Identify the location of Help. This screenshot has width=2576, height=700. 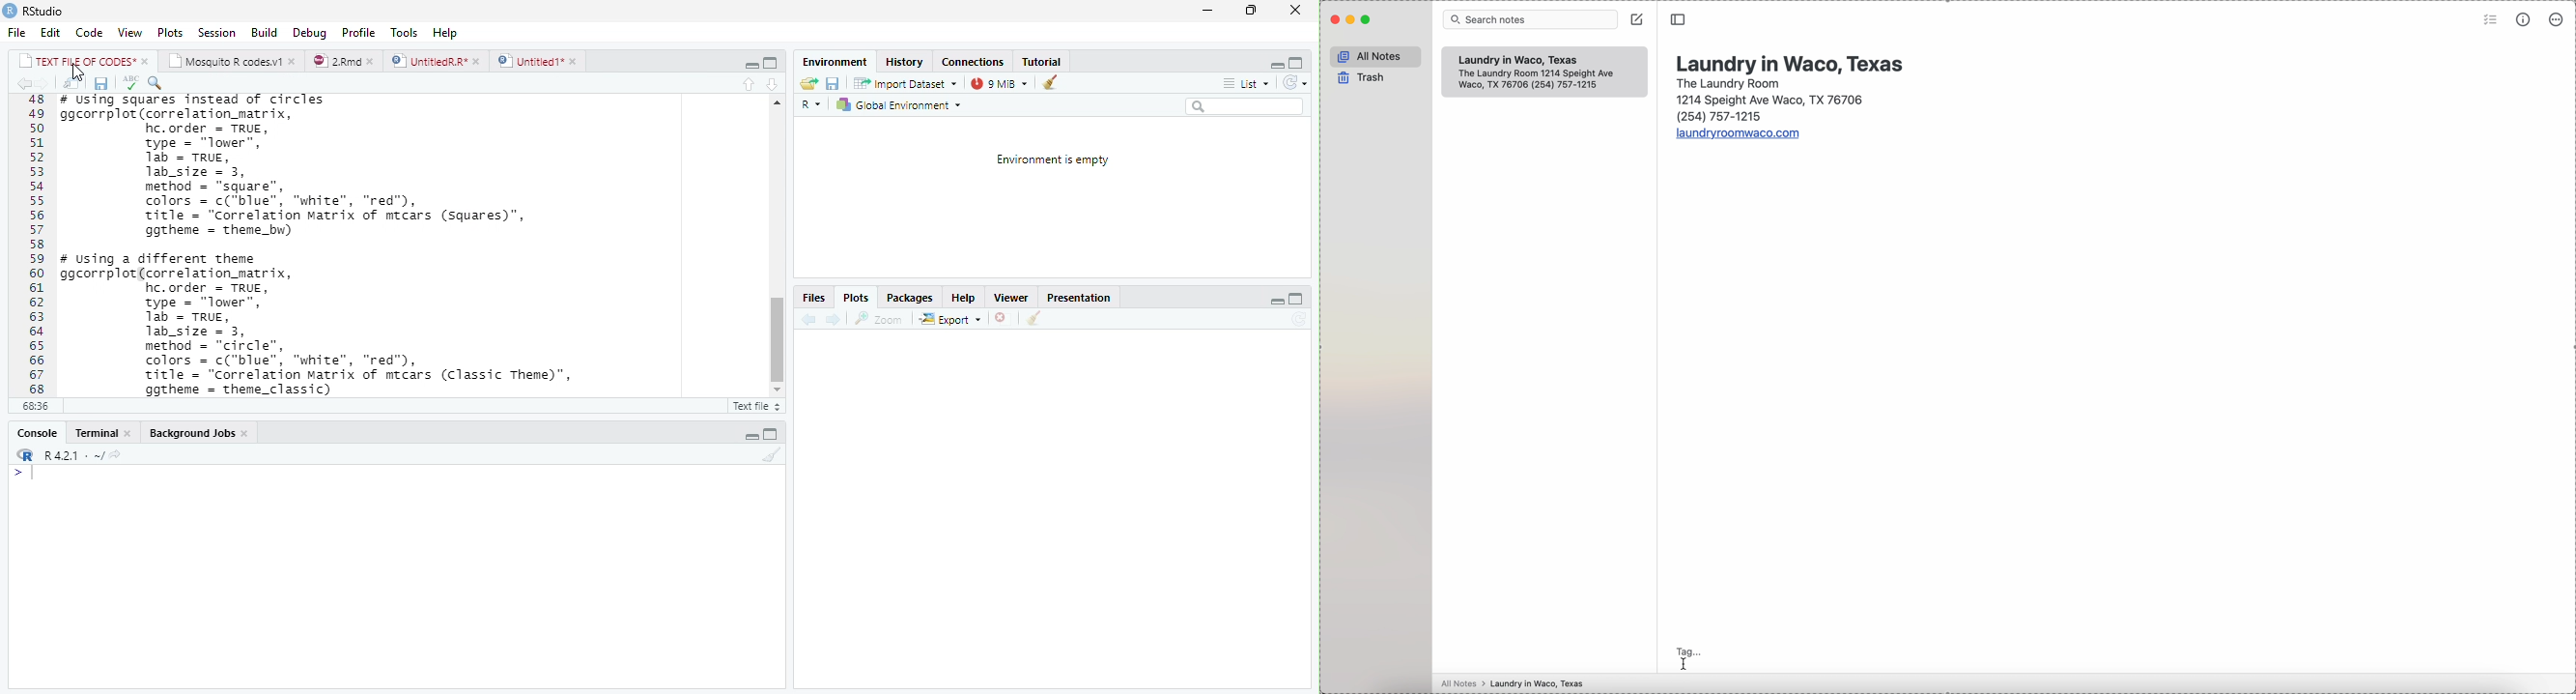
(966, 298).